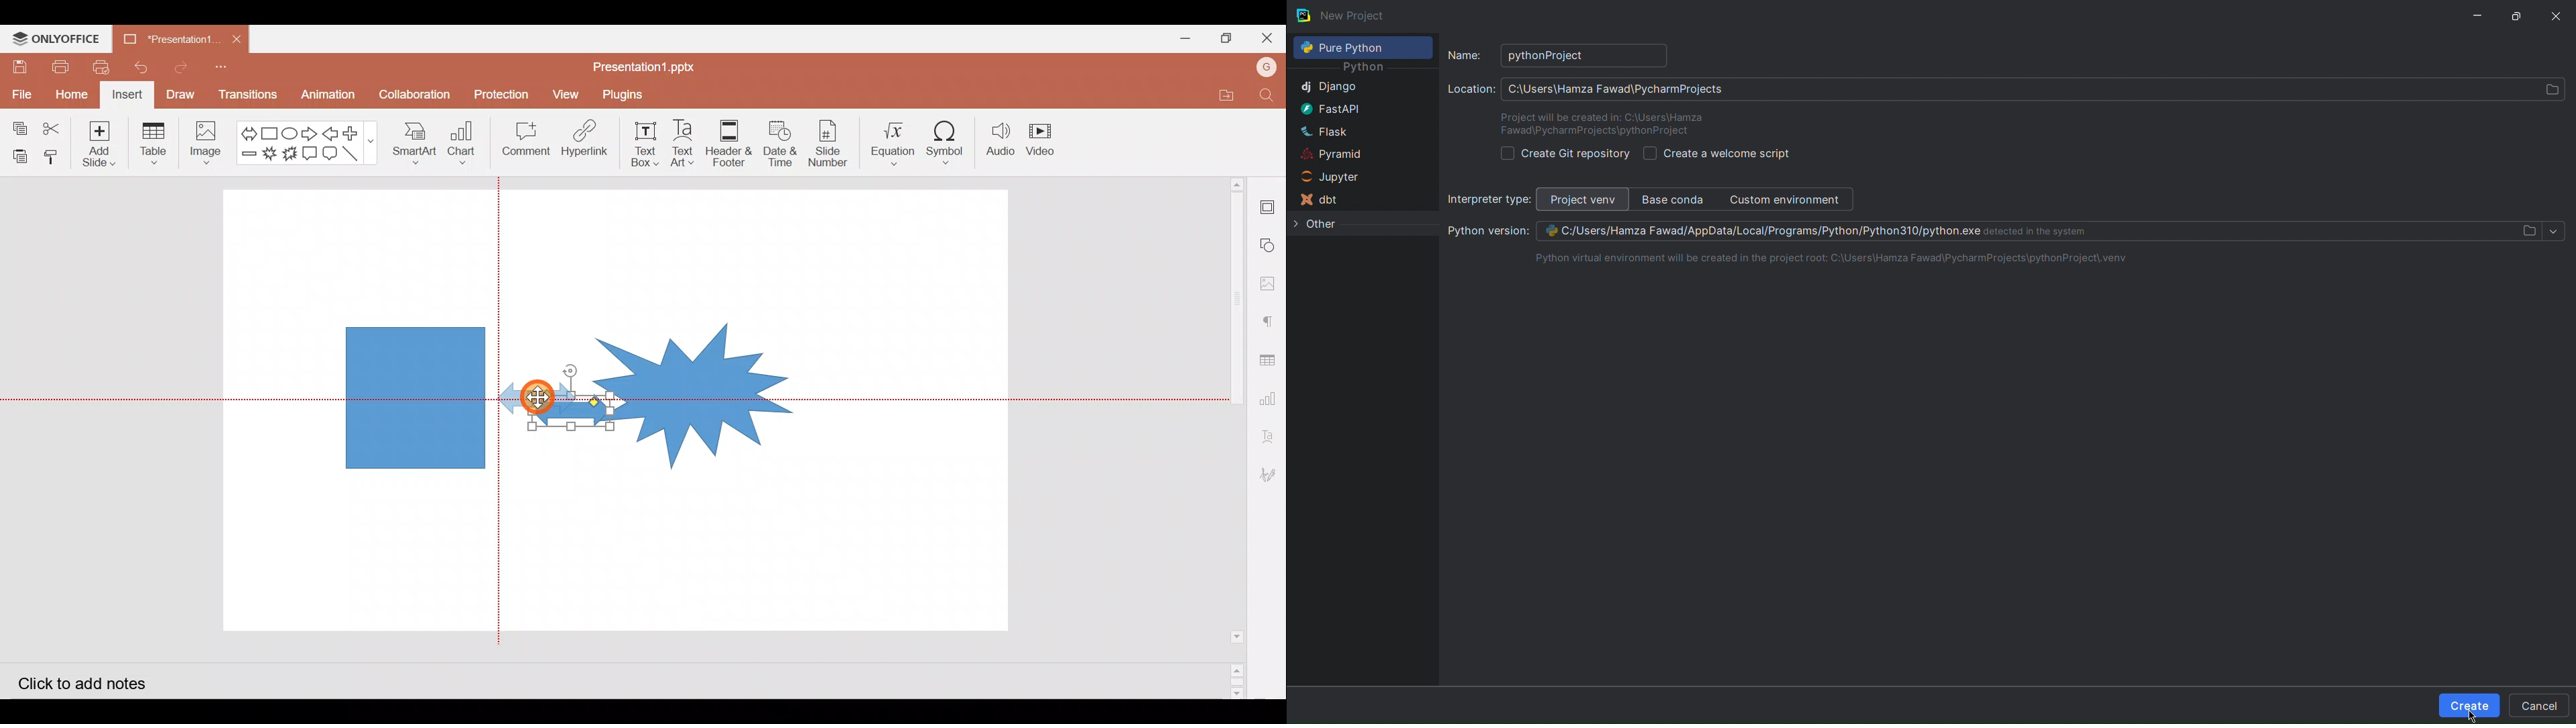 This screenshot has width=2576, height=728. Describe the element at coordinates (1362, 48) in the screenshot. I see `Pure Python` at that location.